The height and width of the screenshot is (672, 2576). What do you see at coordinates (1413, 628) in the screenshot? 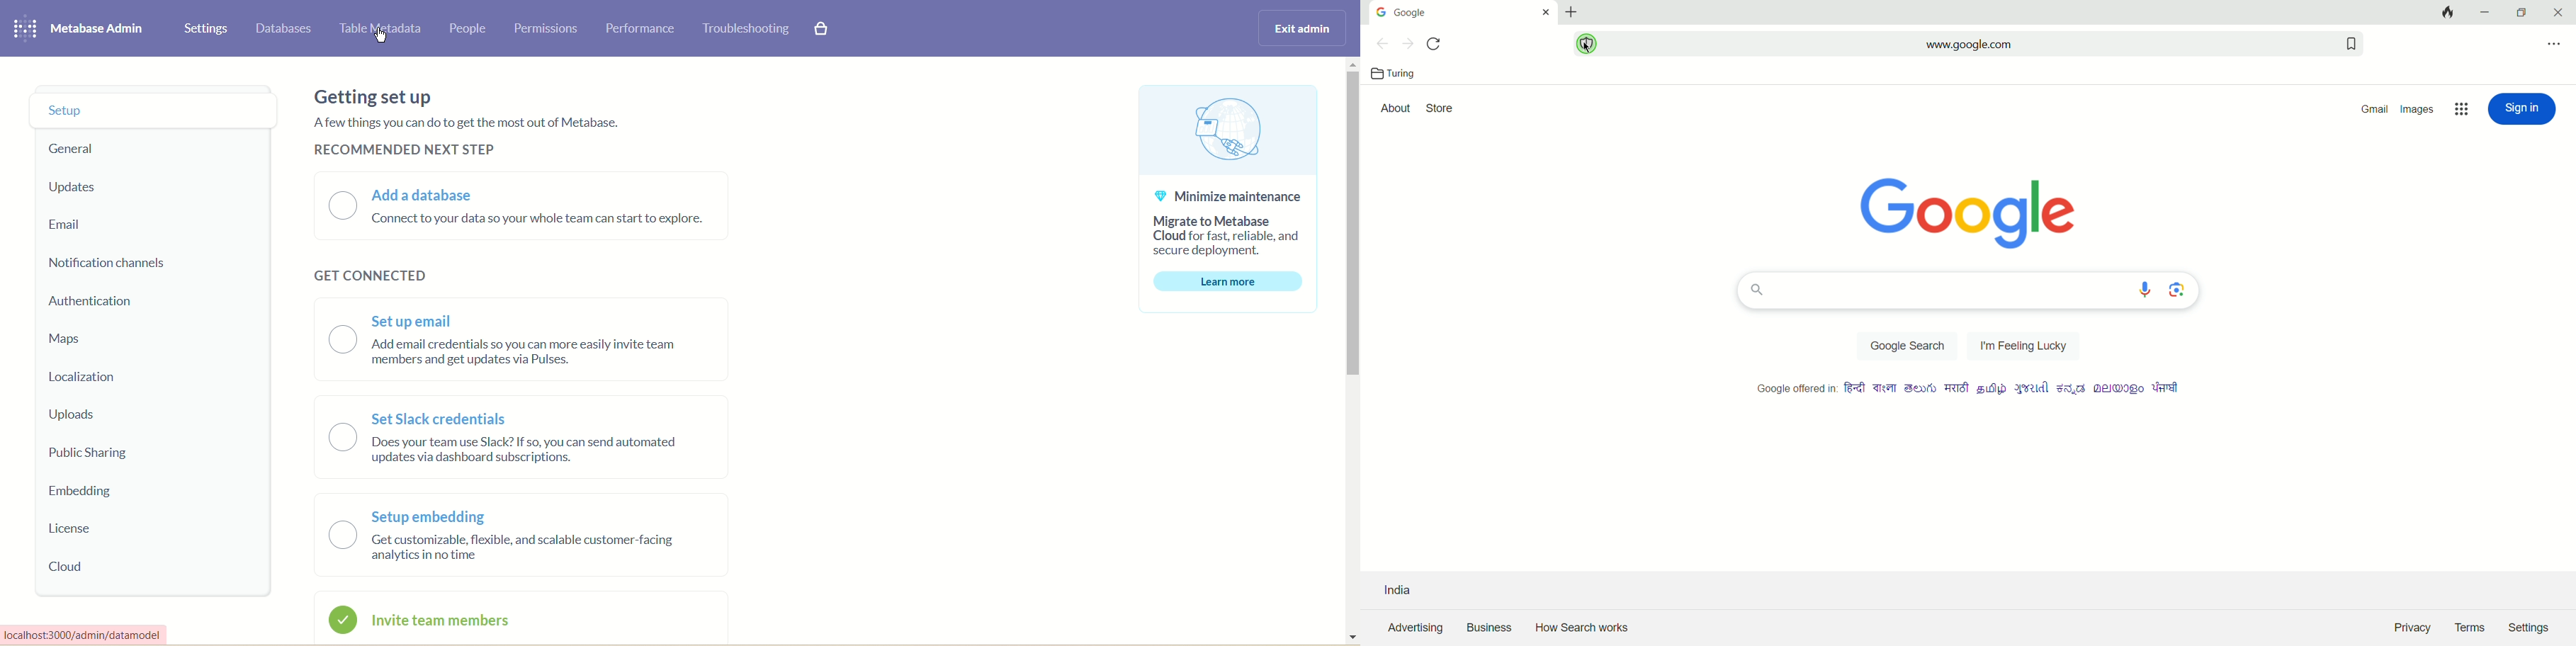
I see `advertising` at bounding box center [1413, 628].